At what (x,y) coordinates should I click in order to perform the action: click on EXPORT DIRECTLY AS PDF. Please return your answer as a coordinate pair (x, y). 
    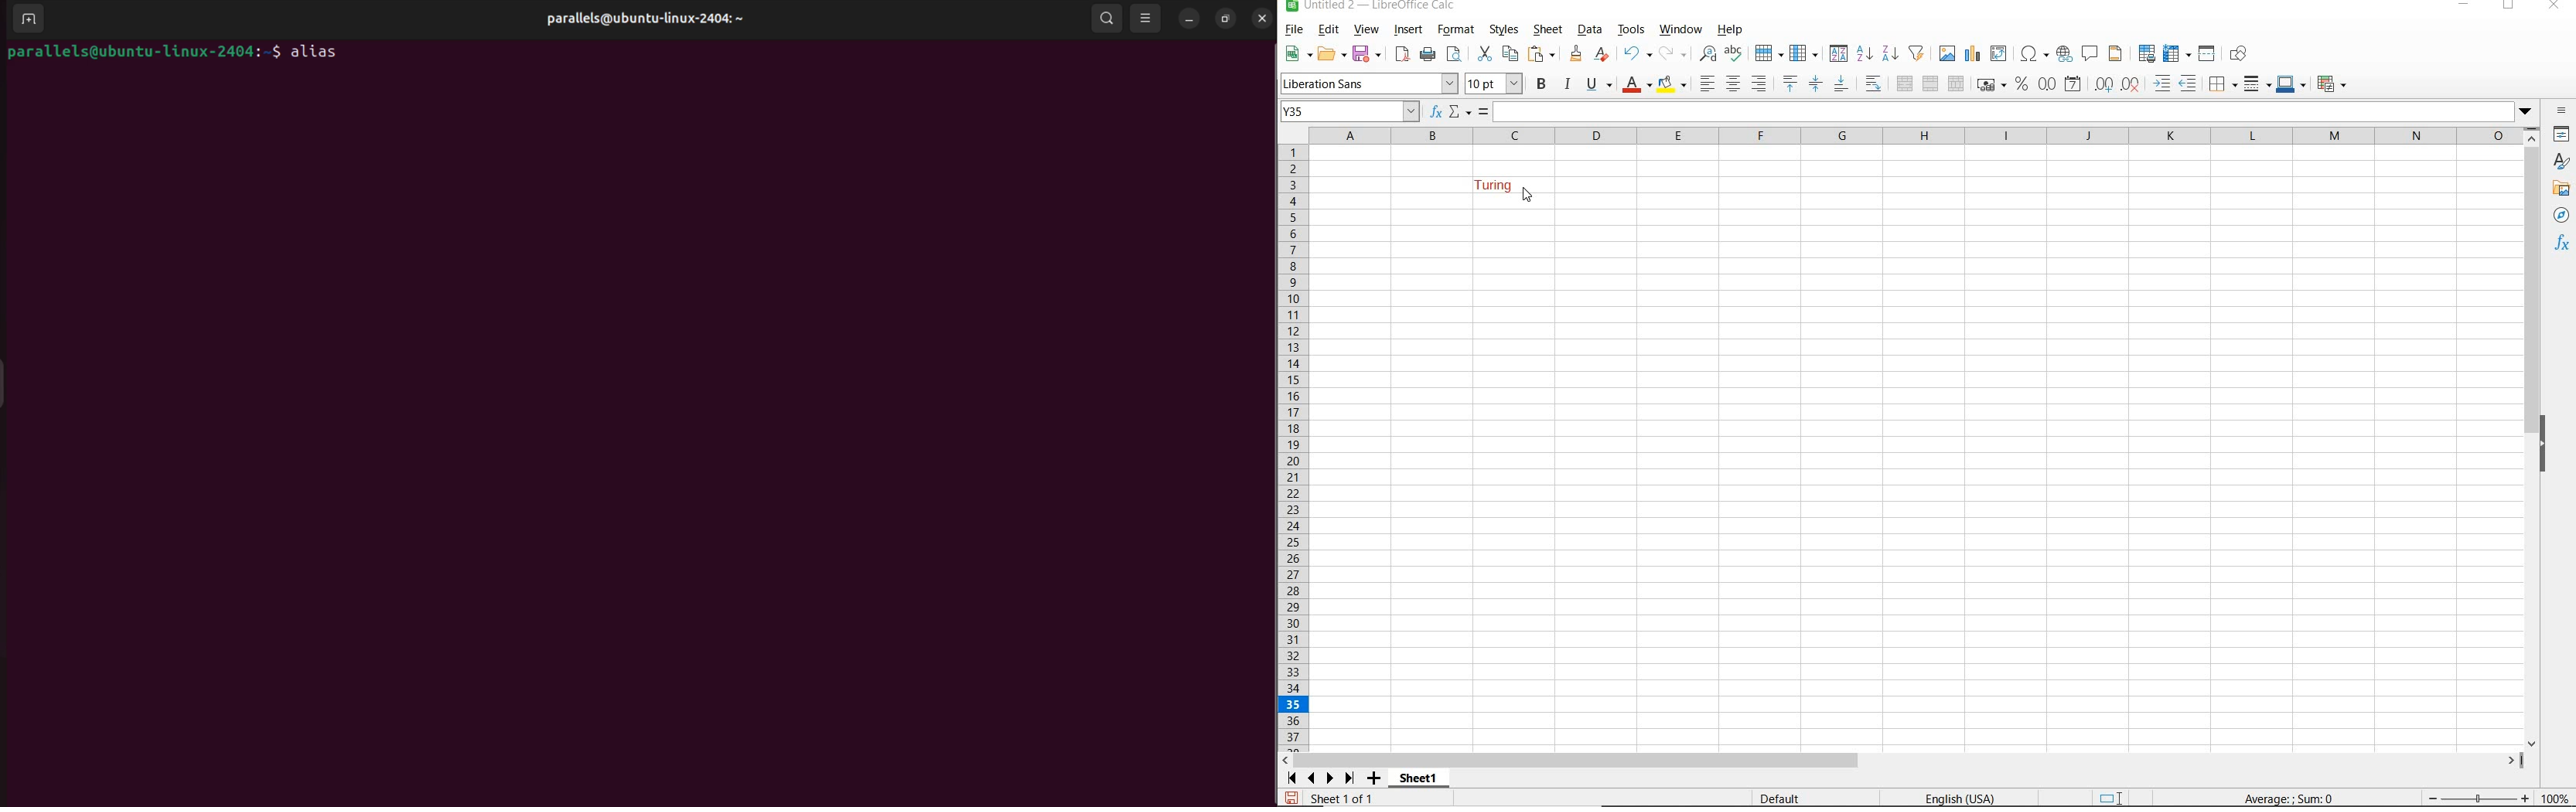
    Looking at the image, I should click on (1402, 54).